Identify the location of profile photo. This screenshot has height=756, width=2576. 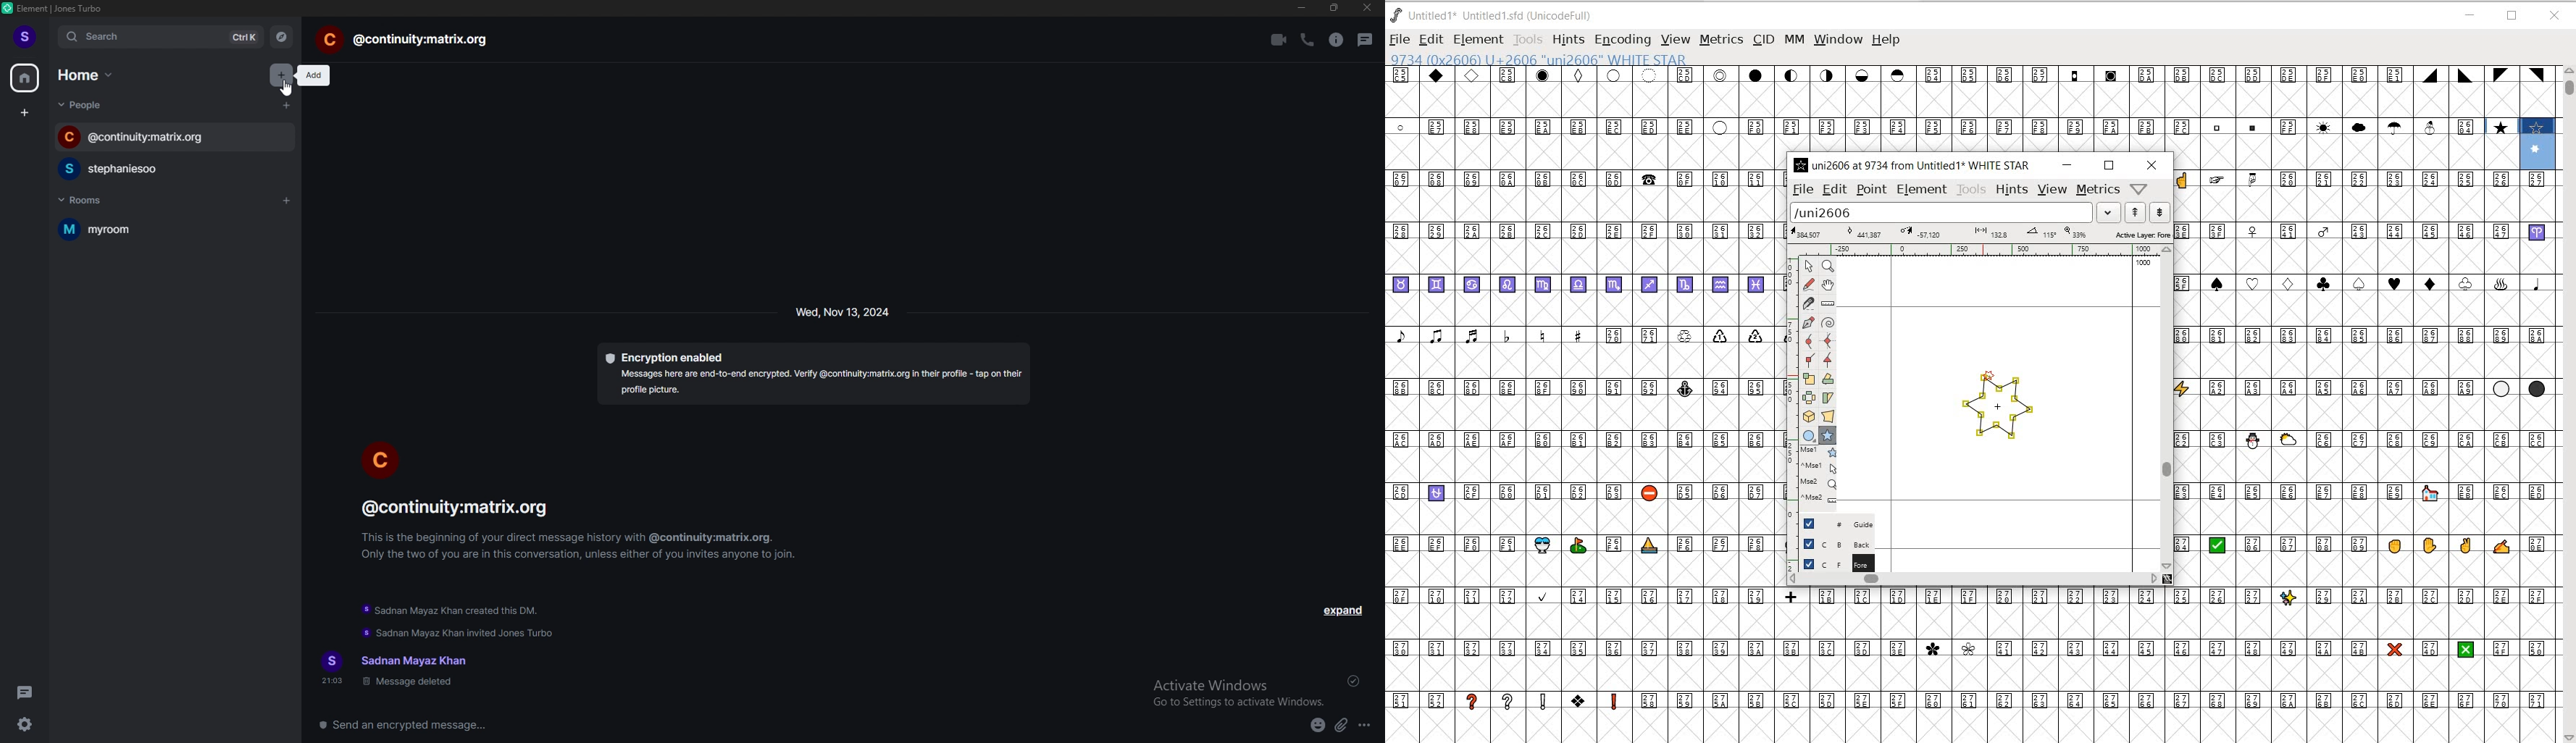
(381, 458).